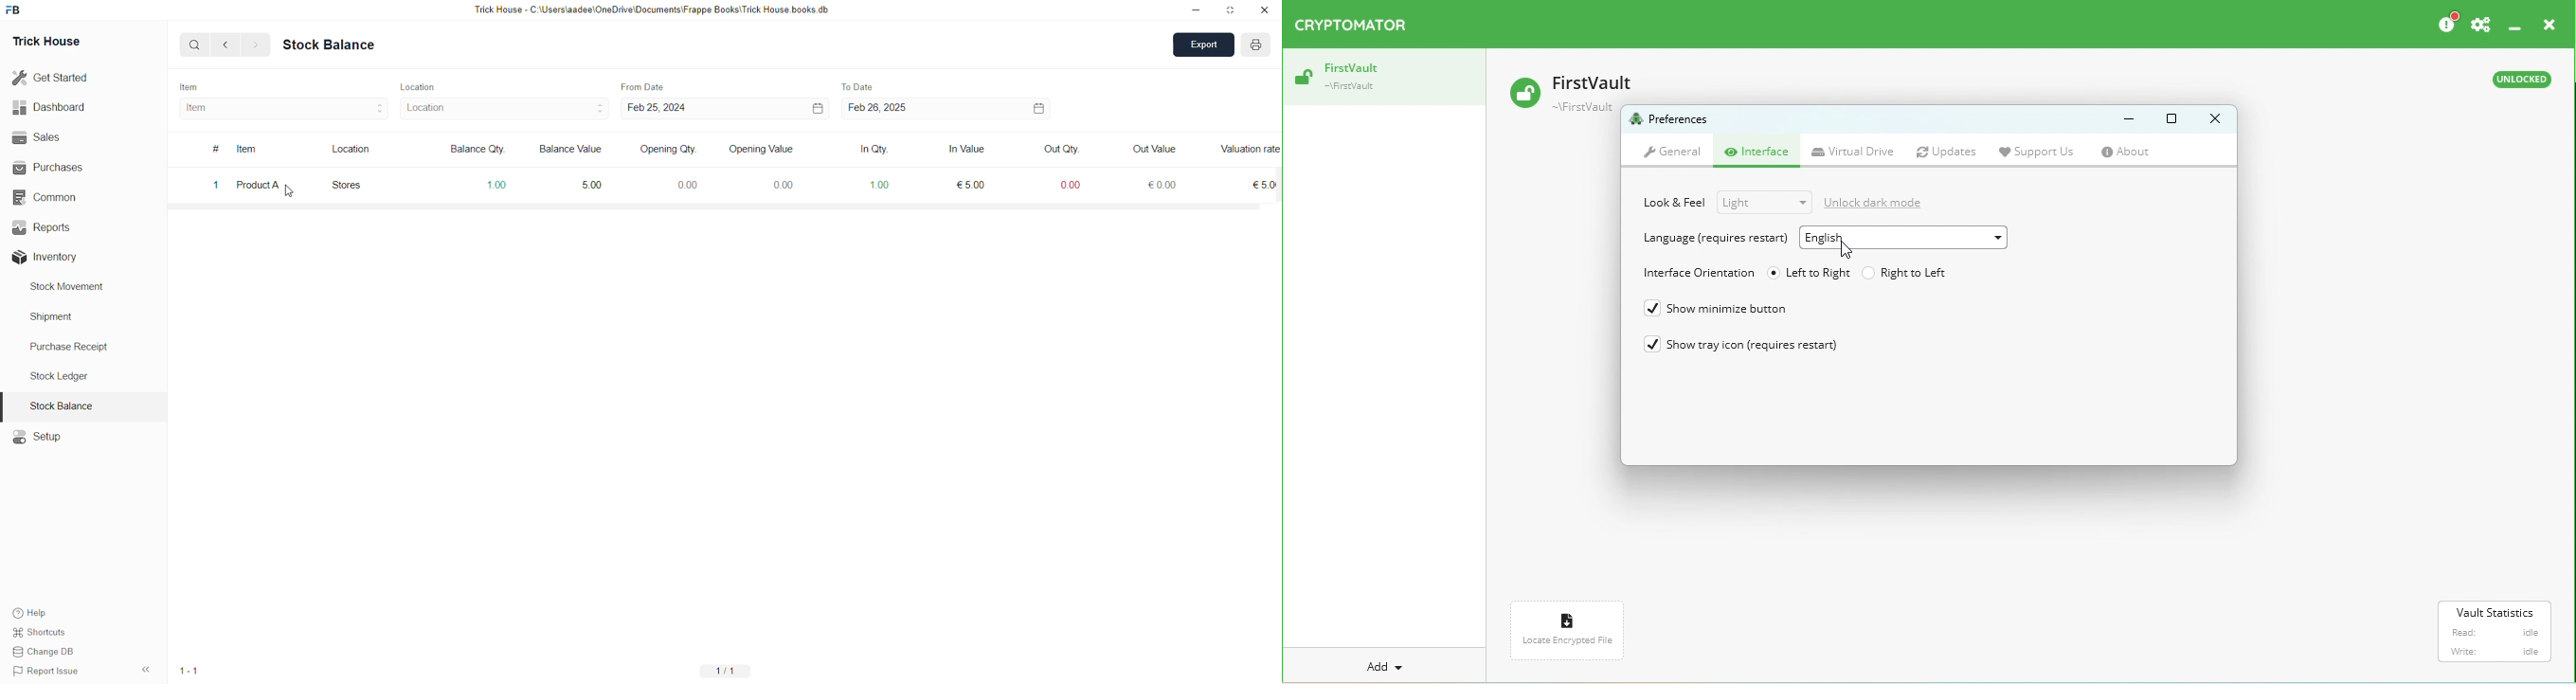 Image resolution: width=2576 pixels, height=700 pixels. I want to click on Trick House - C:\Users\aadee\OneDrive\Documents\Frappe Books\Trick House books.db, so click(652, 11).